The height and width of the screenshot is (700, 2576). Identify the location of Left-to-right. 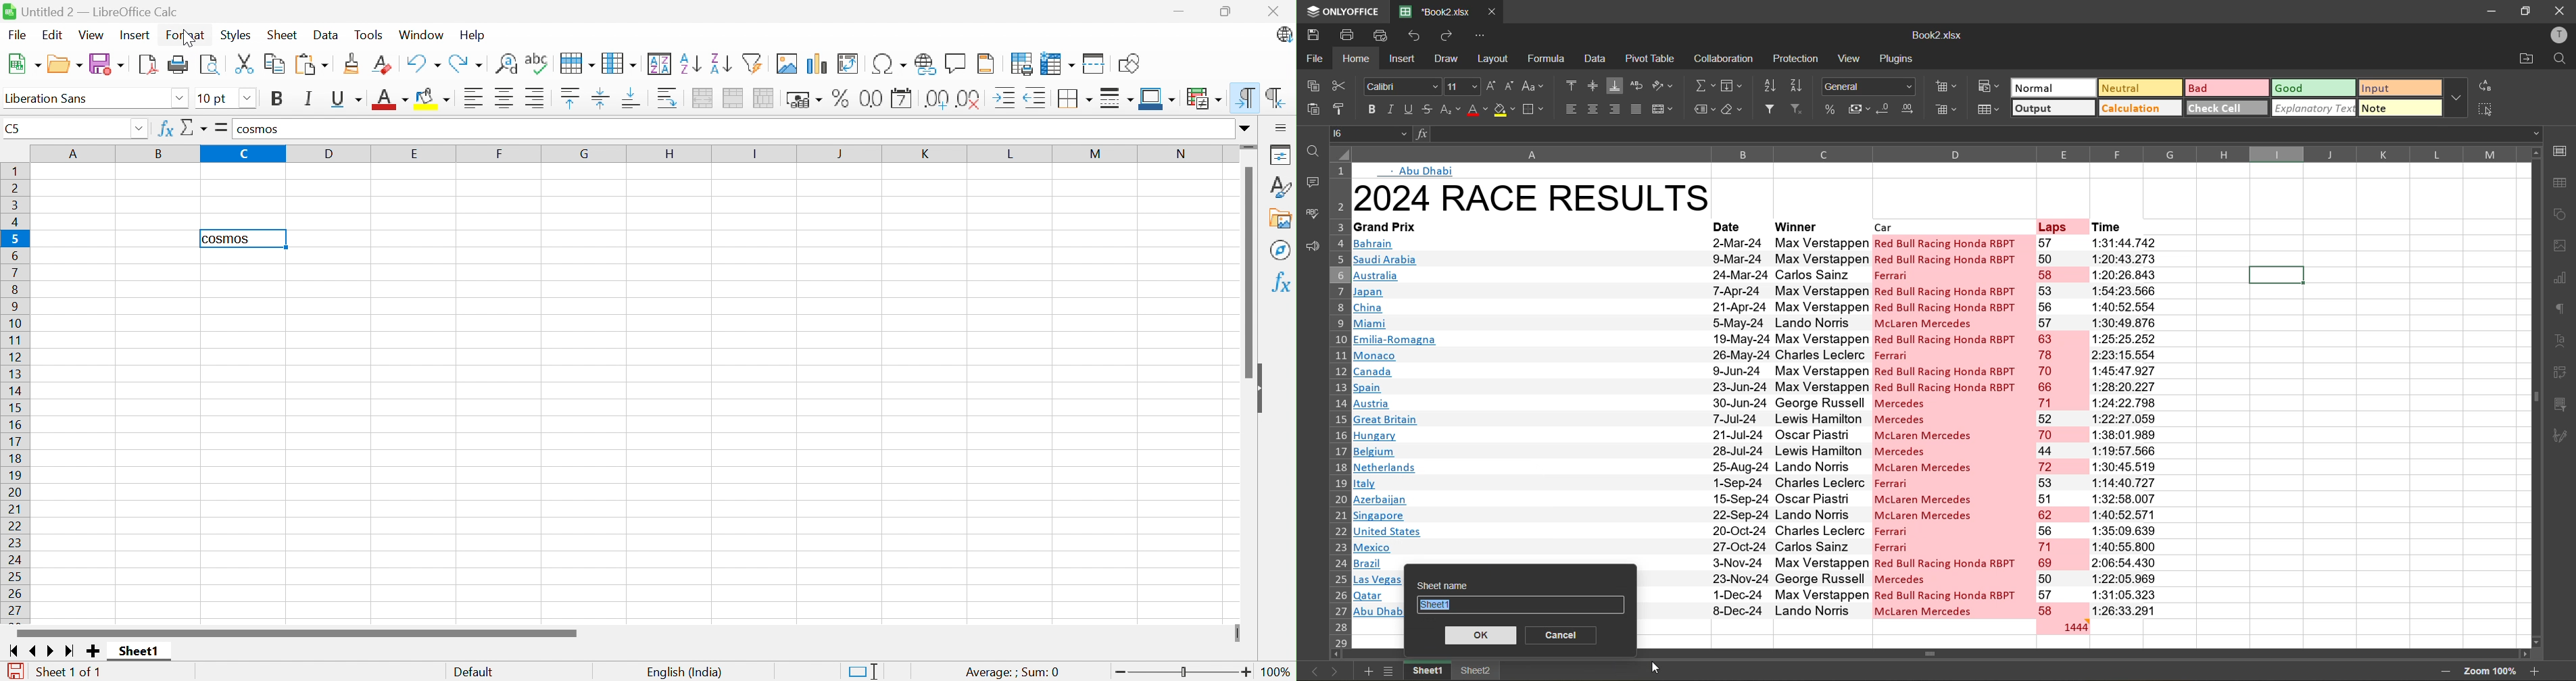
(1247, 98).